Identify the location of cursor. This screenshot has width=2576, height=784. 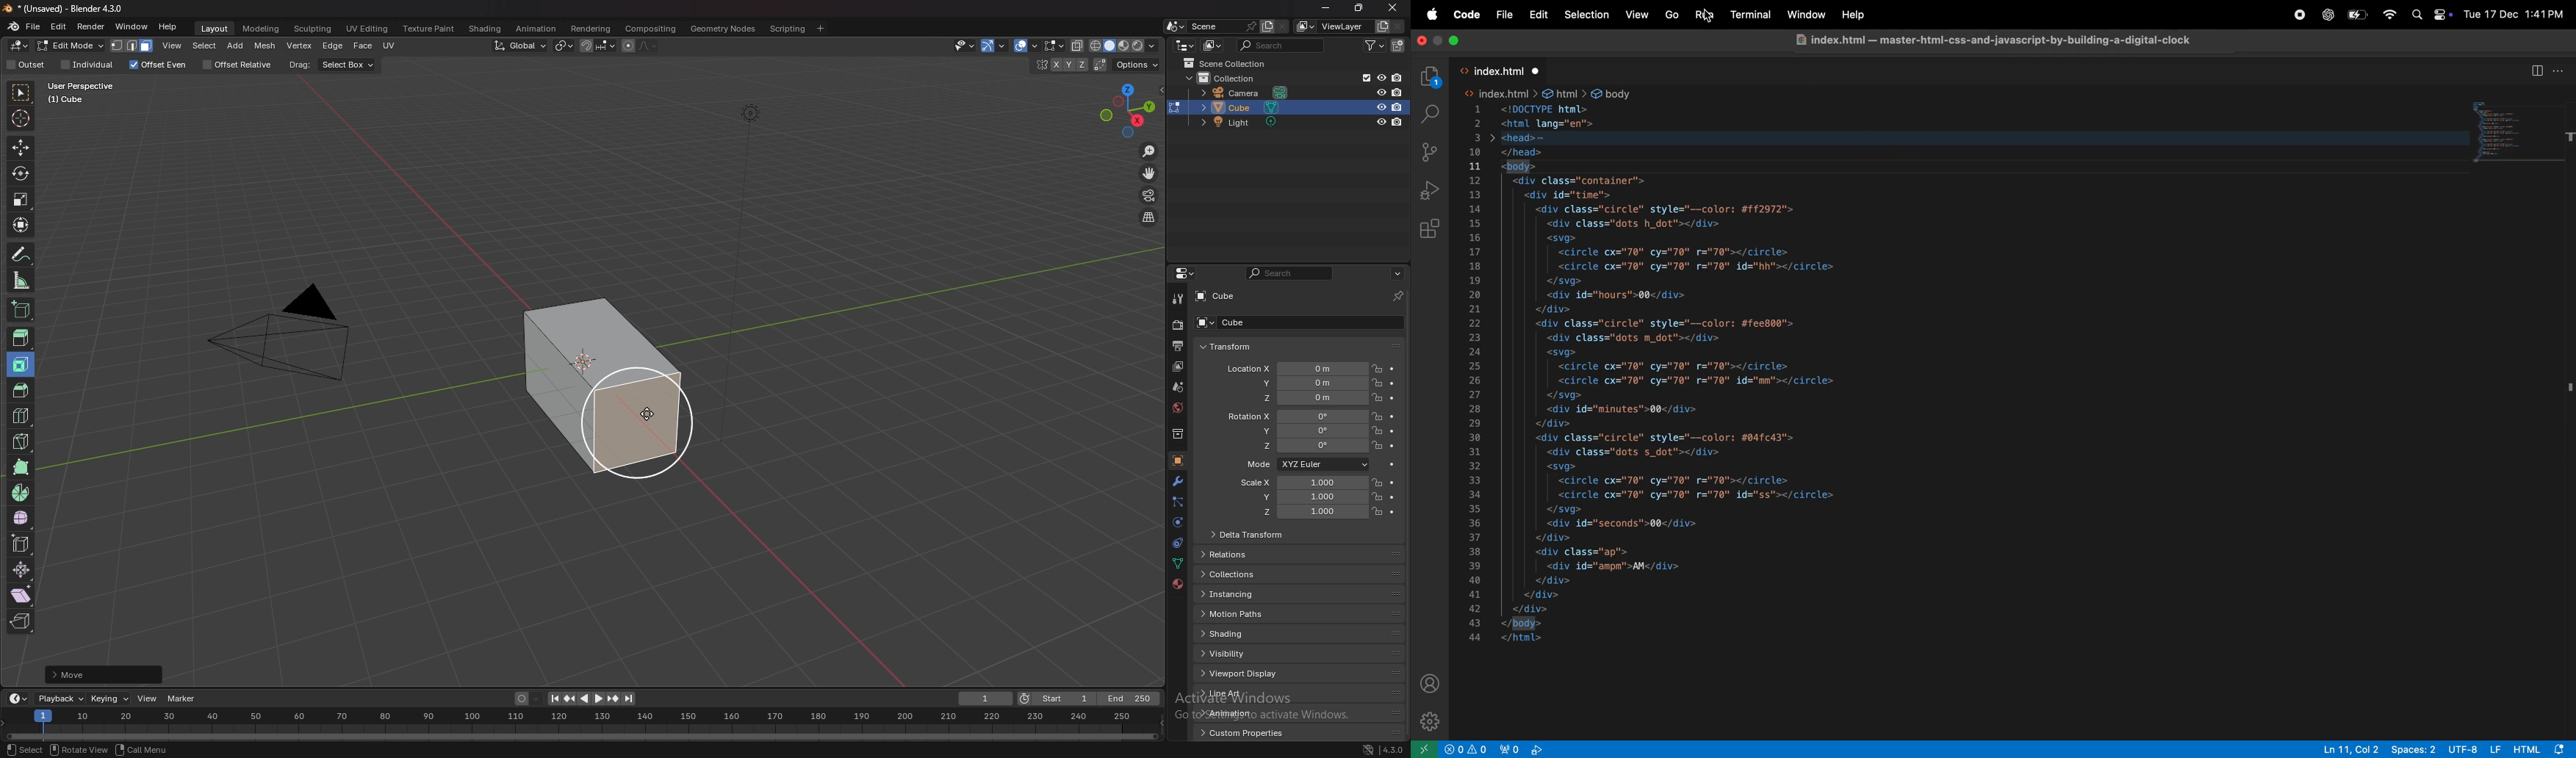
(1709, 17).